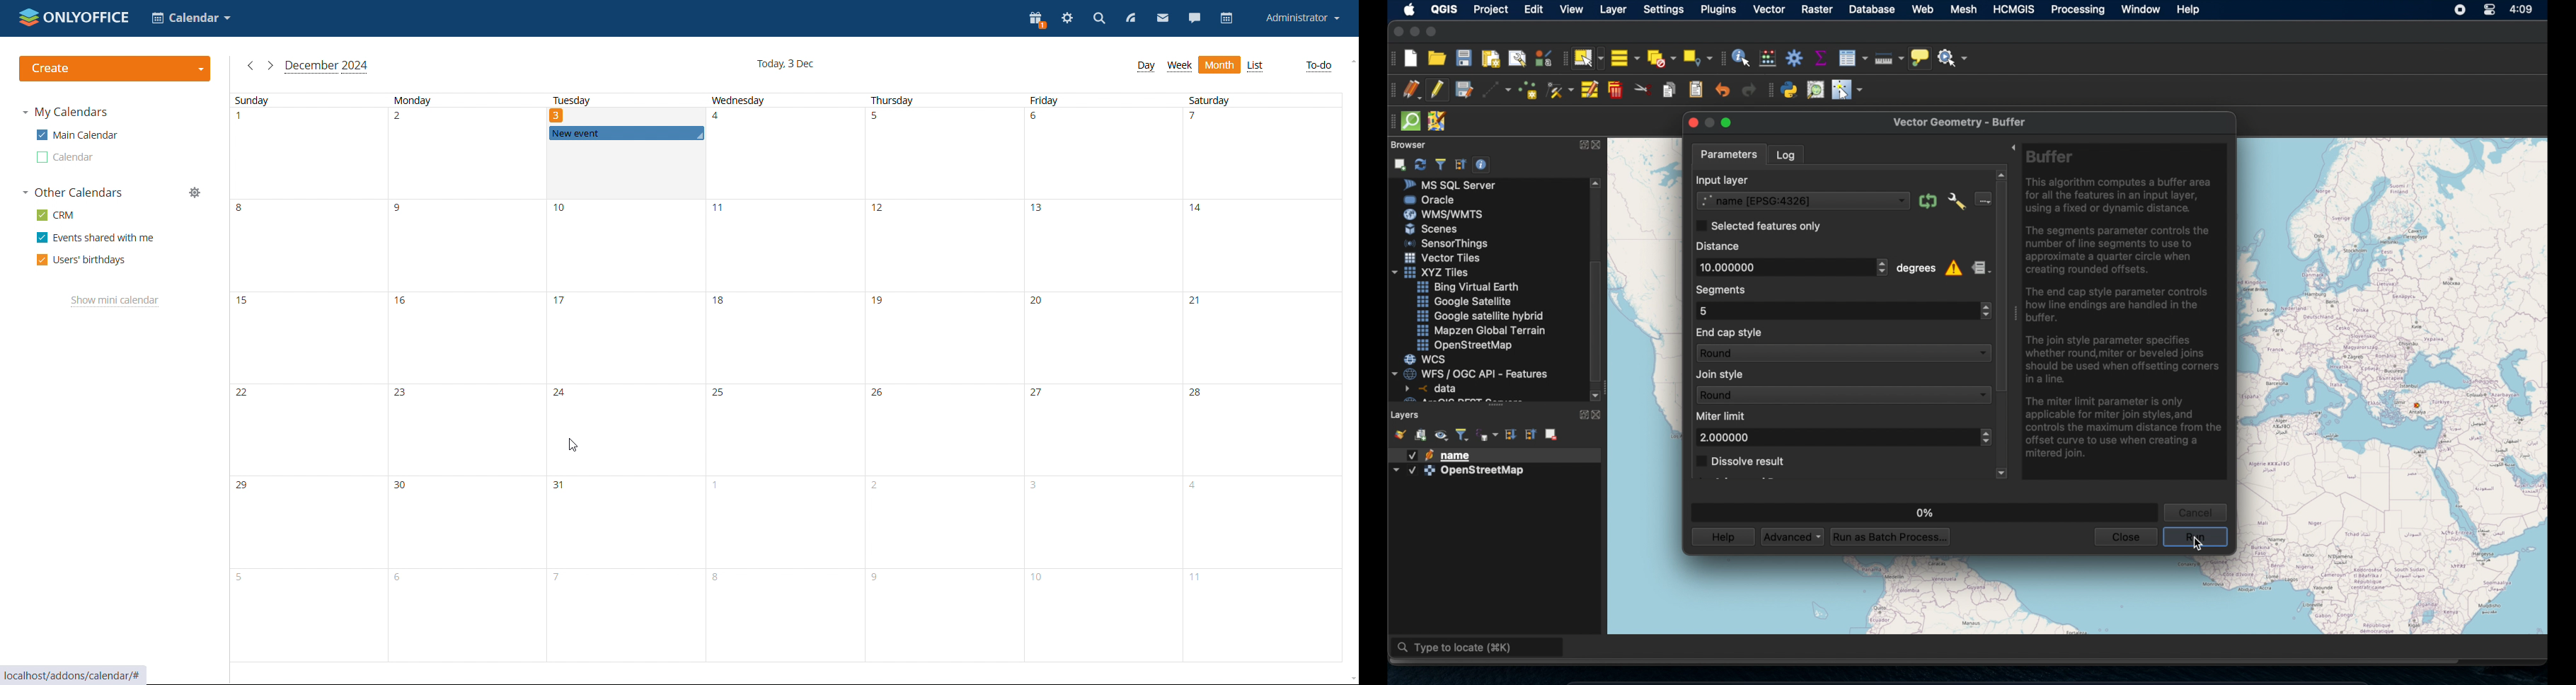 The image size is (2576, 700). I want to click on filter legend by expression, so click(1488, 434).